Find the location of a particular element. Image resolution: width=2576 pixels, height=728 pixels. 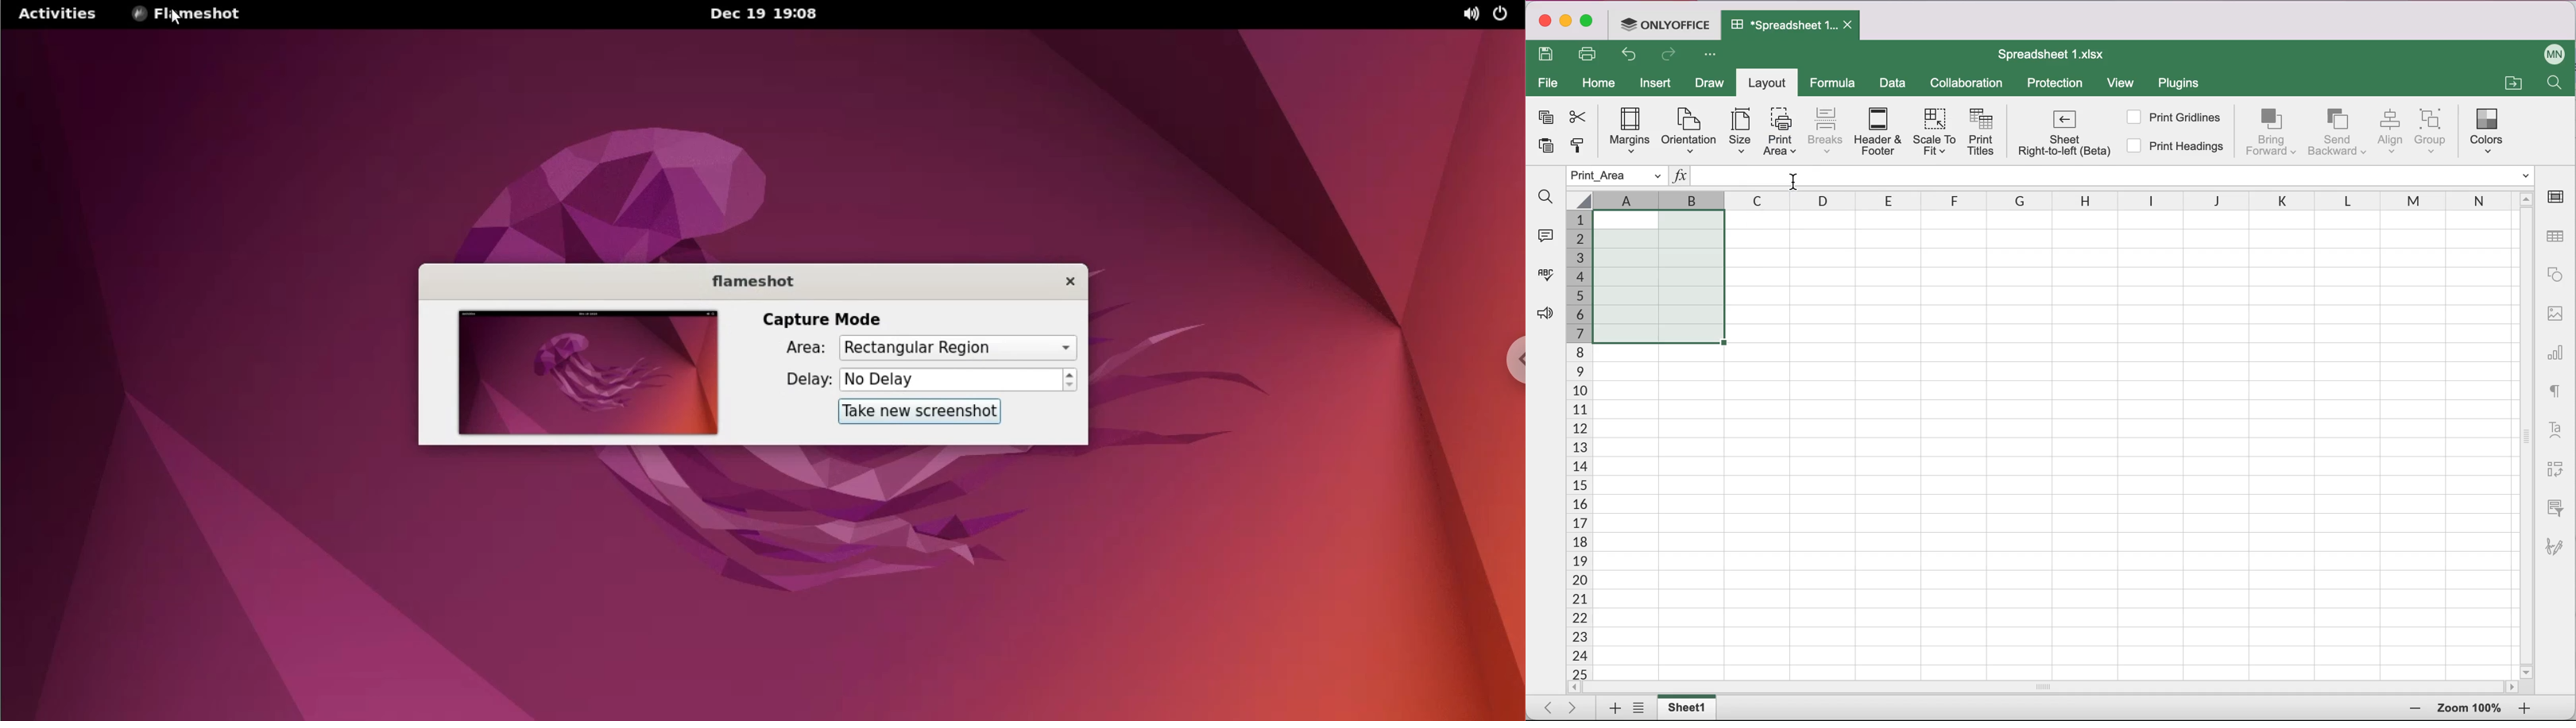

slicer is located at coordinates (2553, 507).